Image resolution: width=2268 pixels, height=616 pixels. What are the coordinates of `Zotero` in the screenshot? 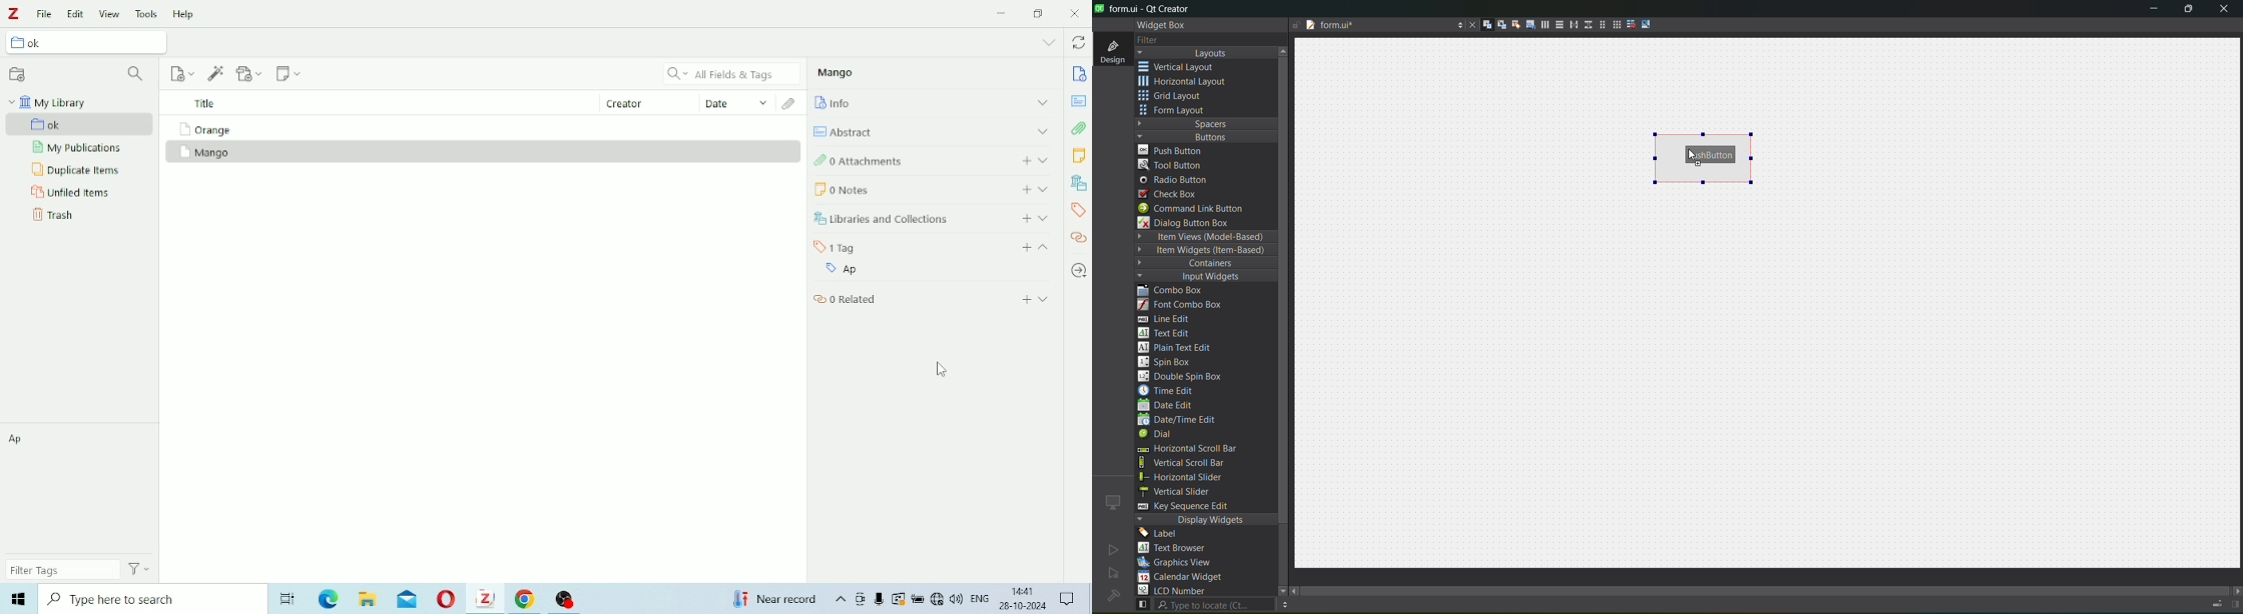 It's located at (487, 599).